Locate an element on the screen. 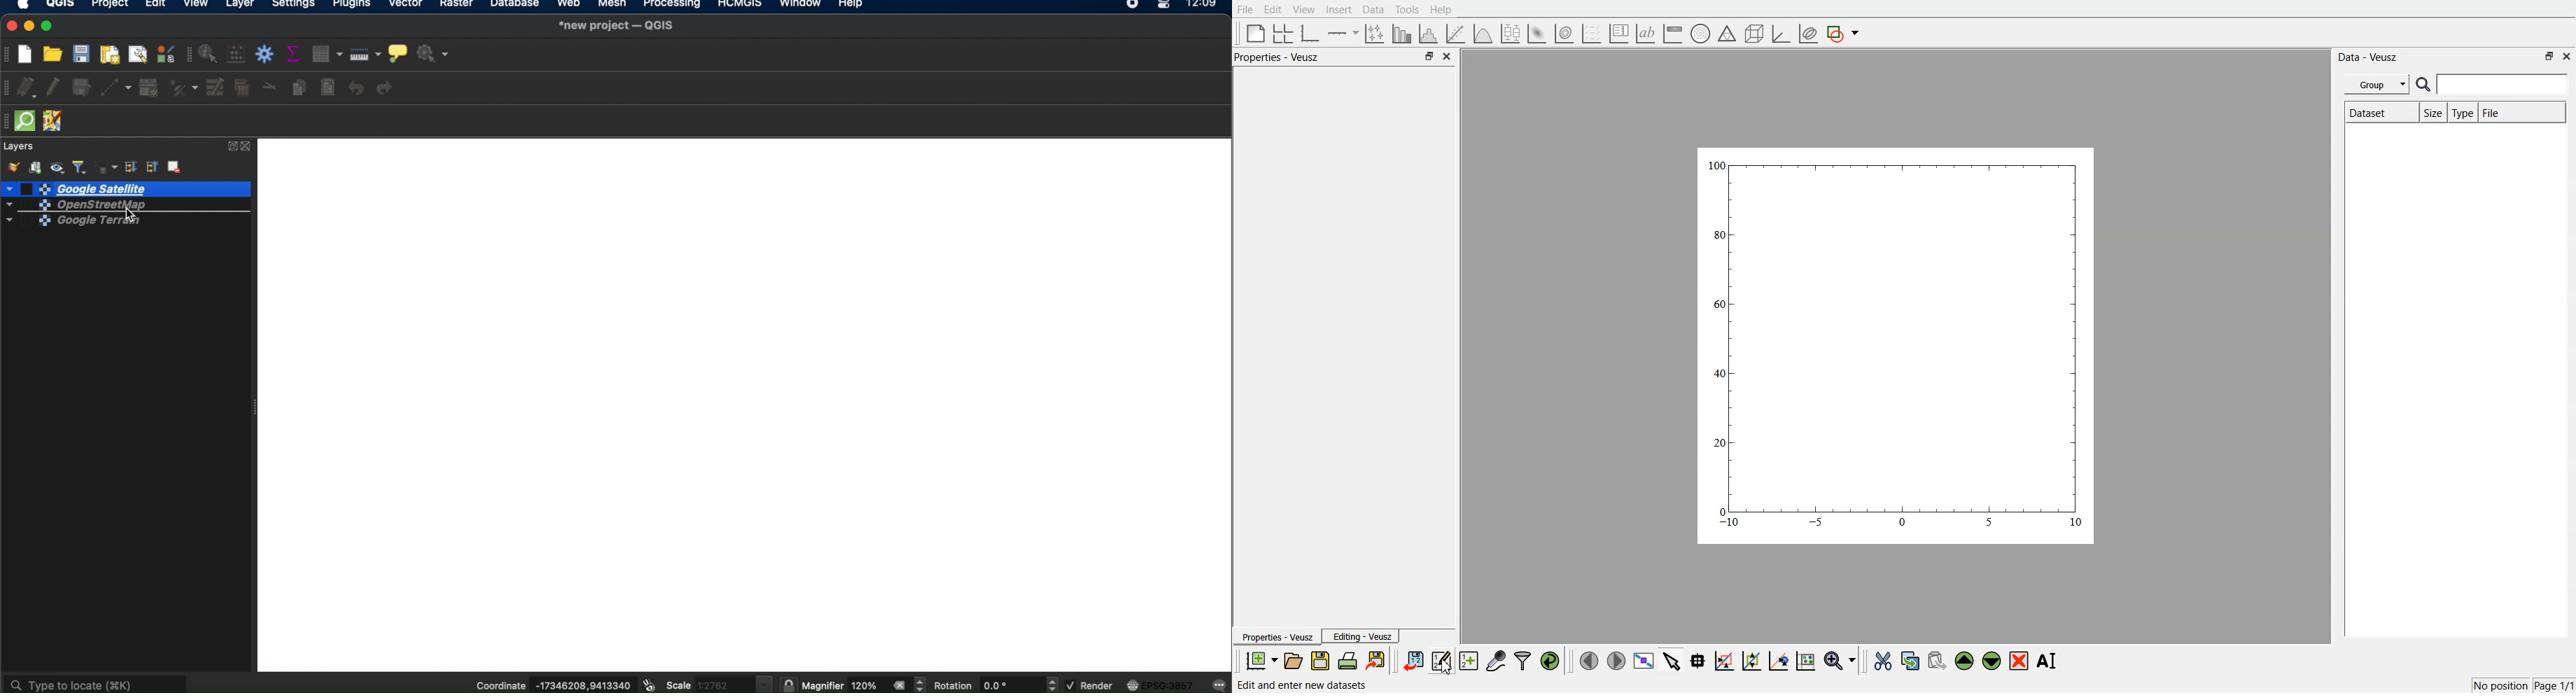  ternary shapes is located at coordinates (1725, 35).